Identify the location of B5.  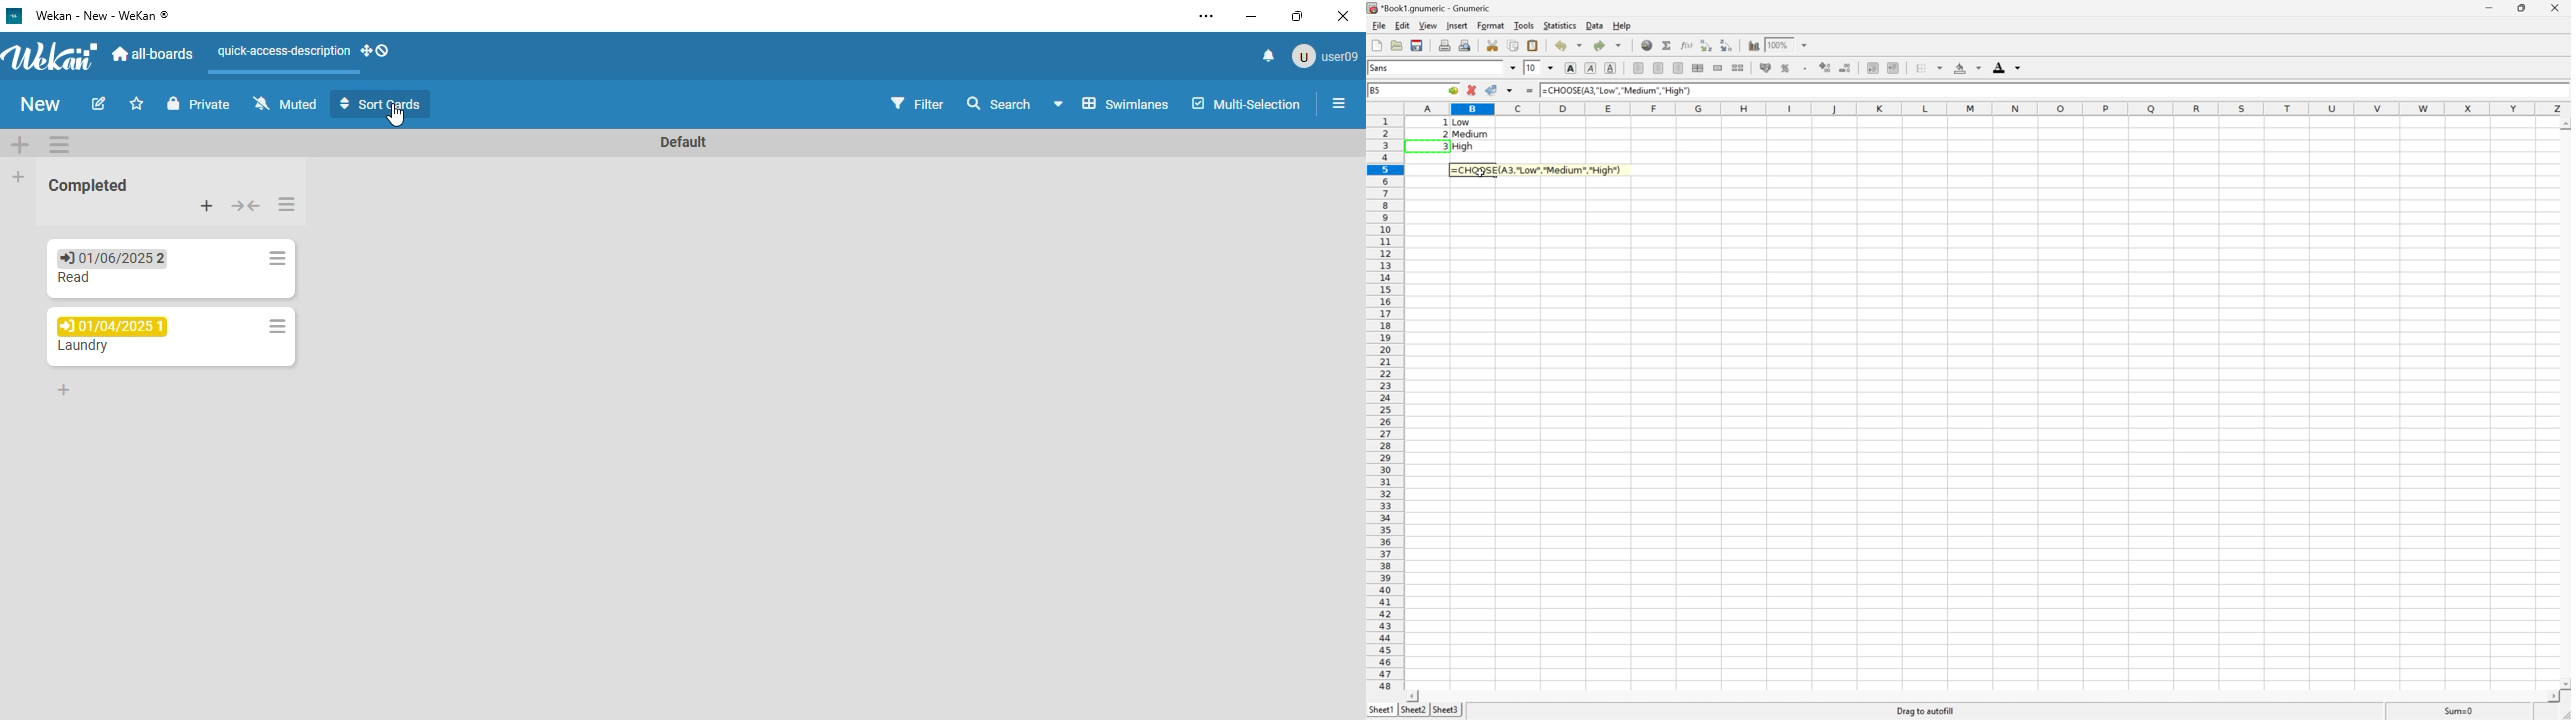
(1377, 90).